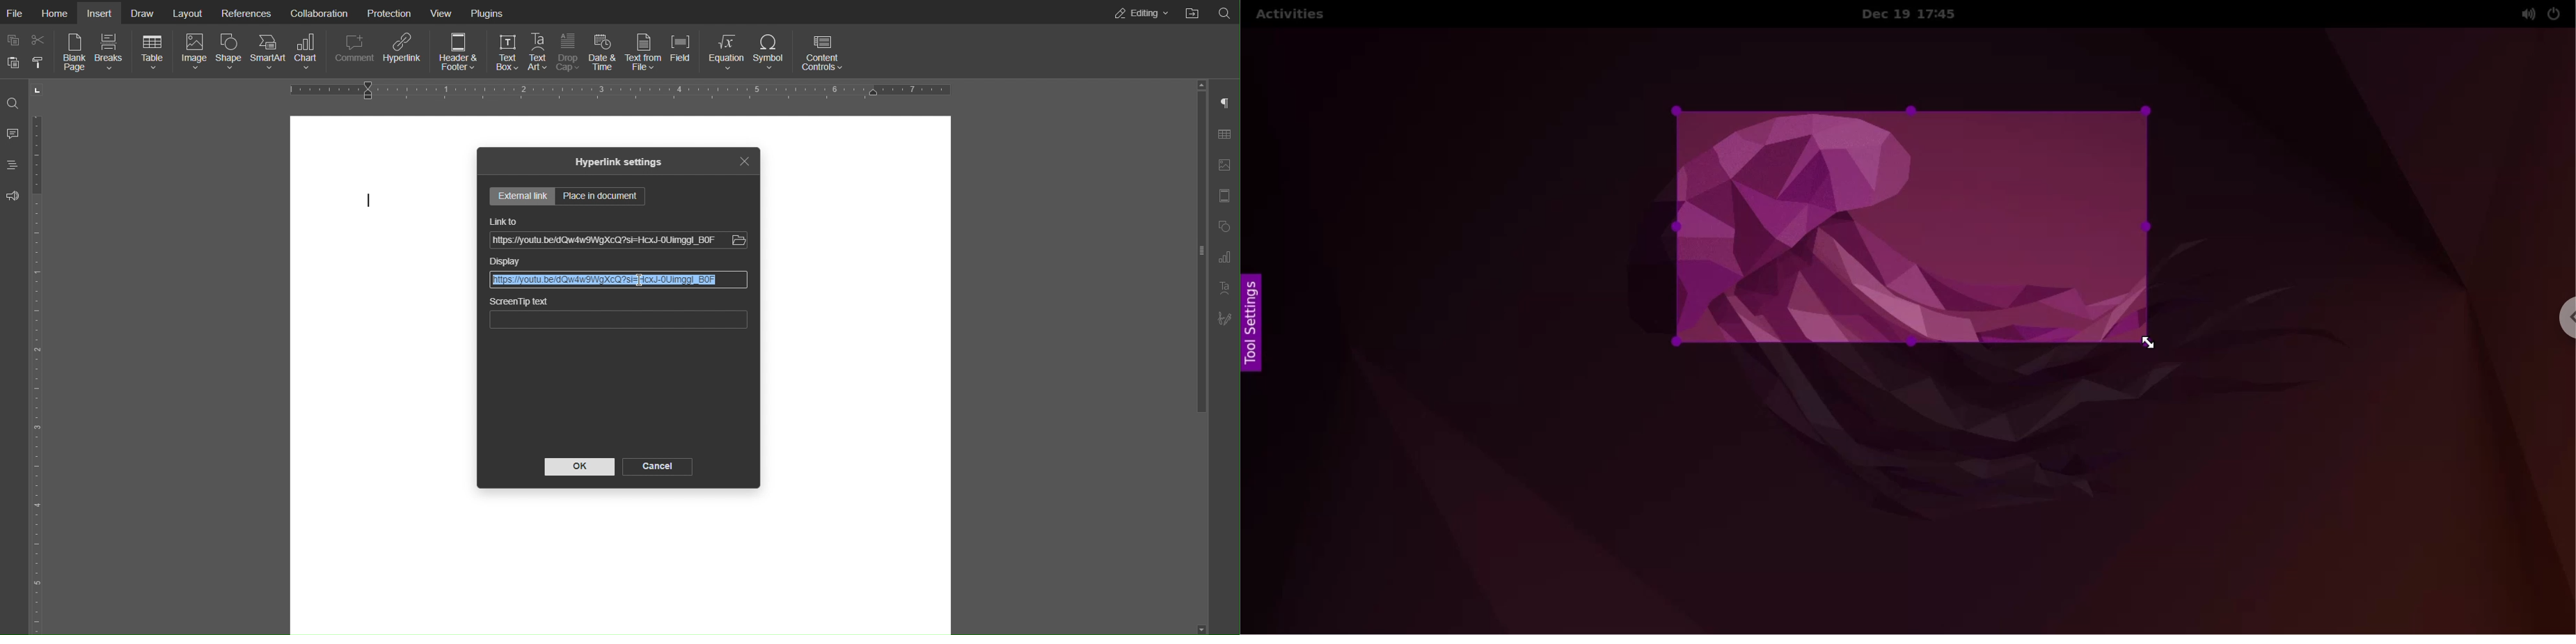 The width and height of the screenshot is (2576, 644). Describe the element at coordinates (619, 319) in the screenshot. I see `ScreenTip text bar` at that location.